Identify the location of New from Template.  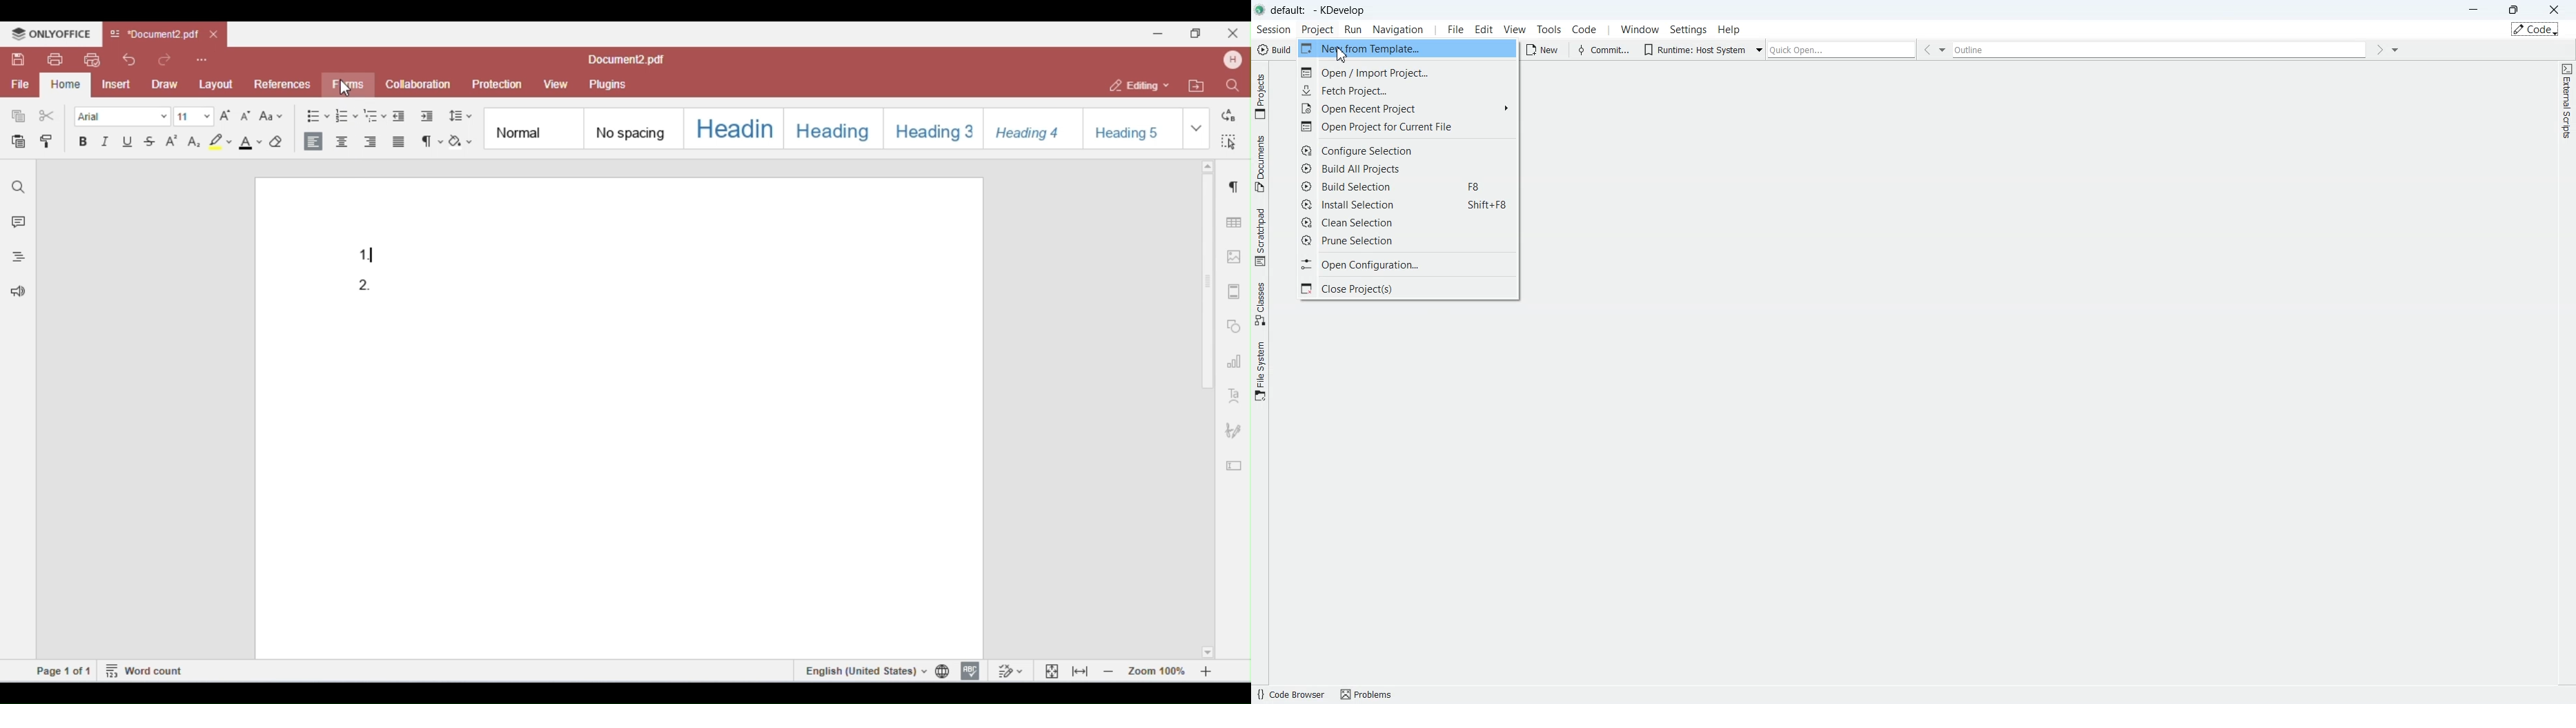
(1407, 49).